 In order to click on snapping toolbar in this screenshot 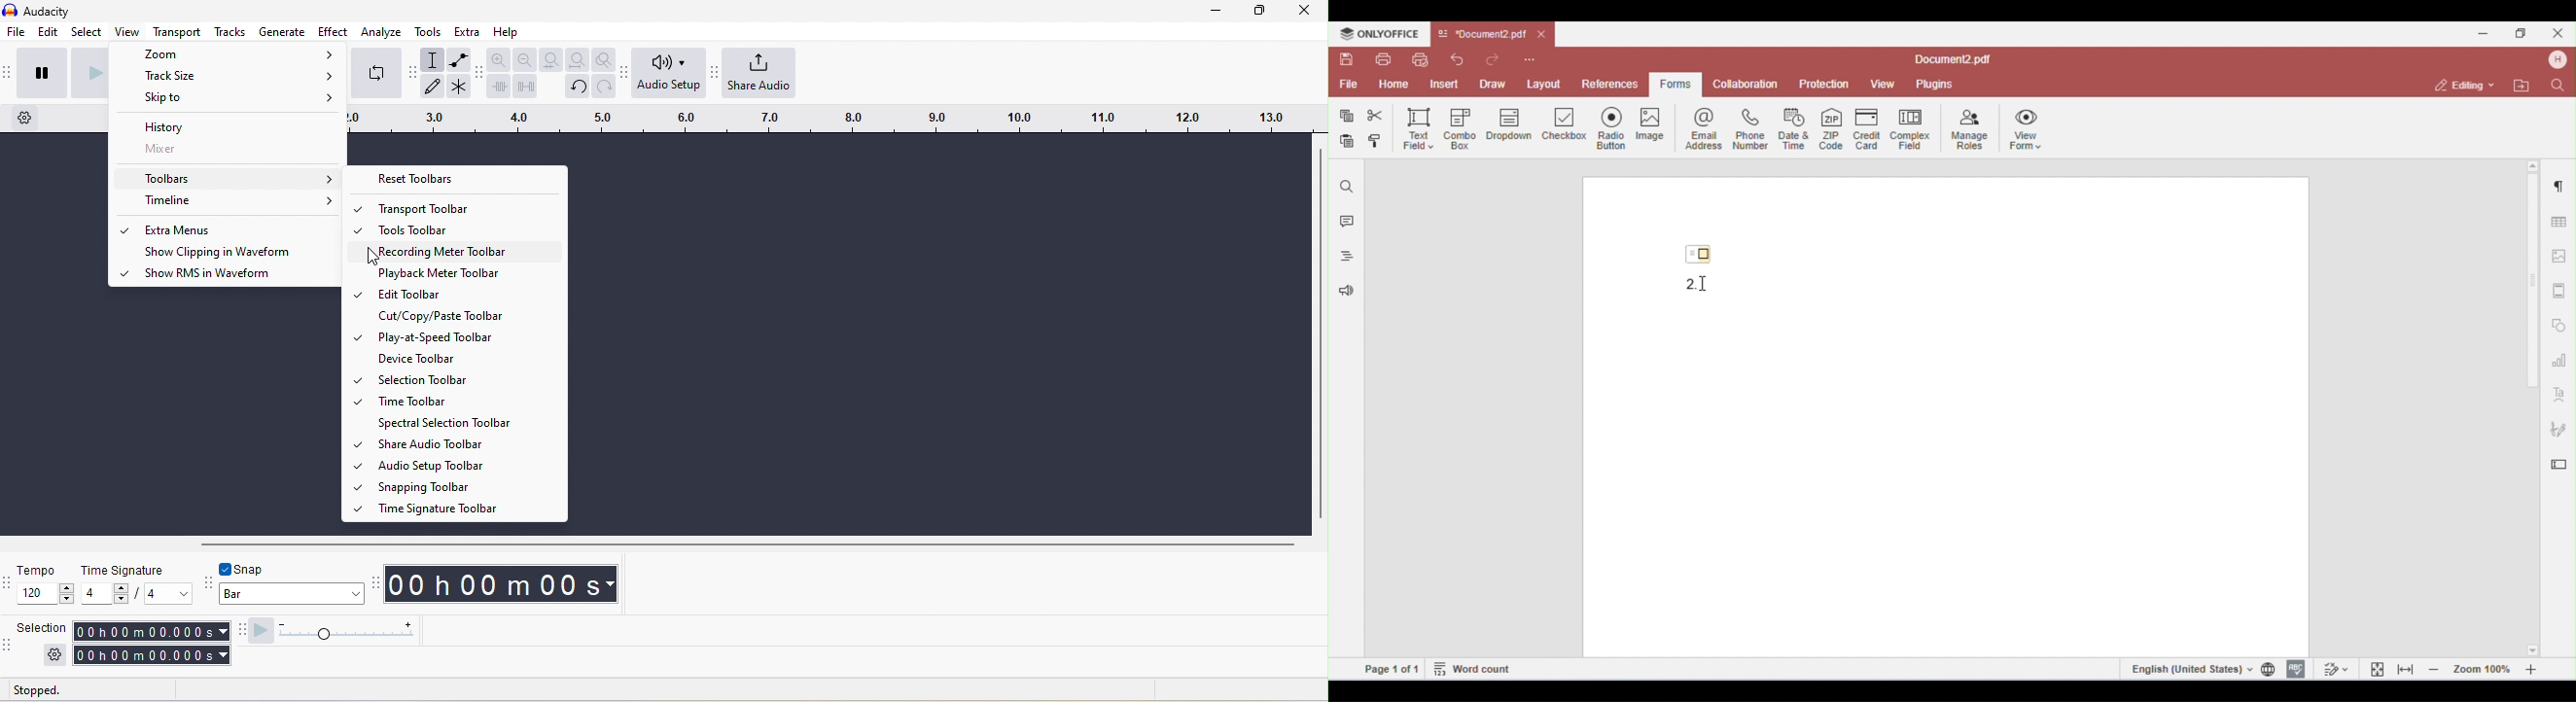, I will do `click(207, 584)`.